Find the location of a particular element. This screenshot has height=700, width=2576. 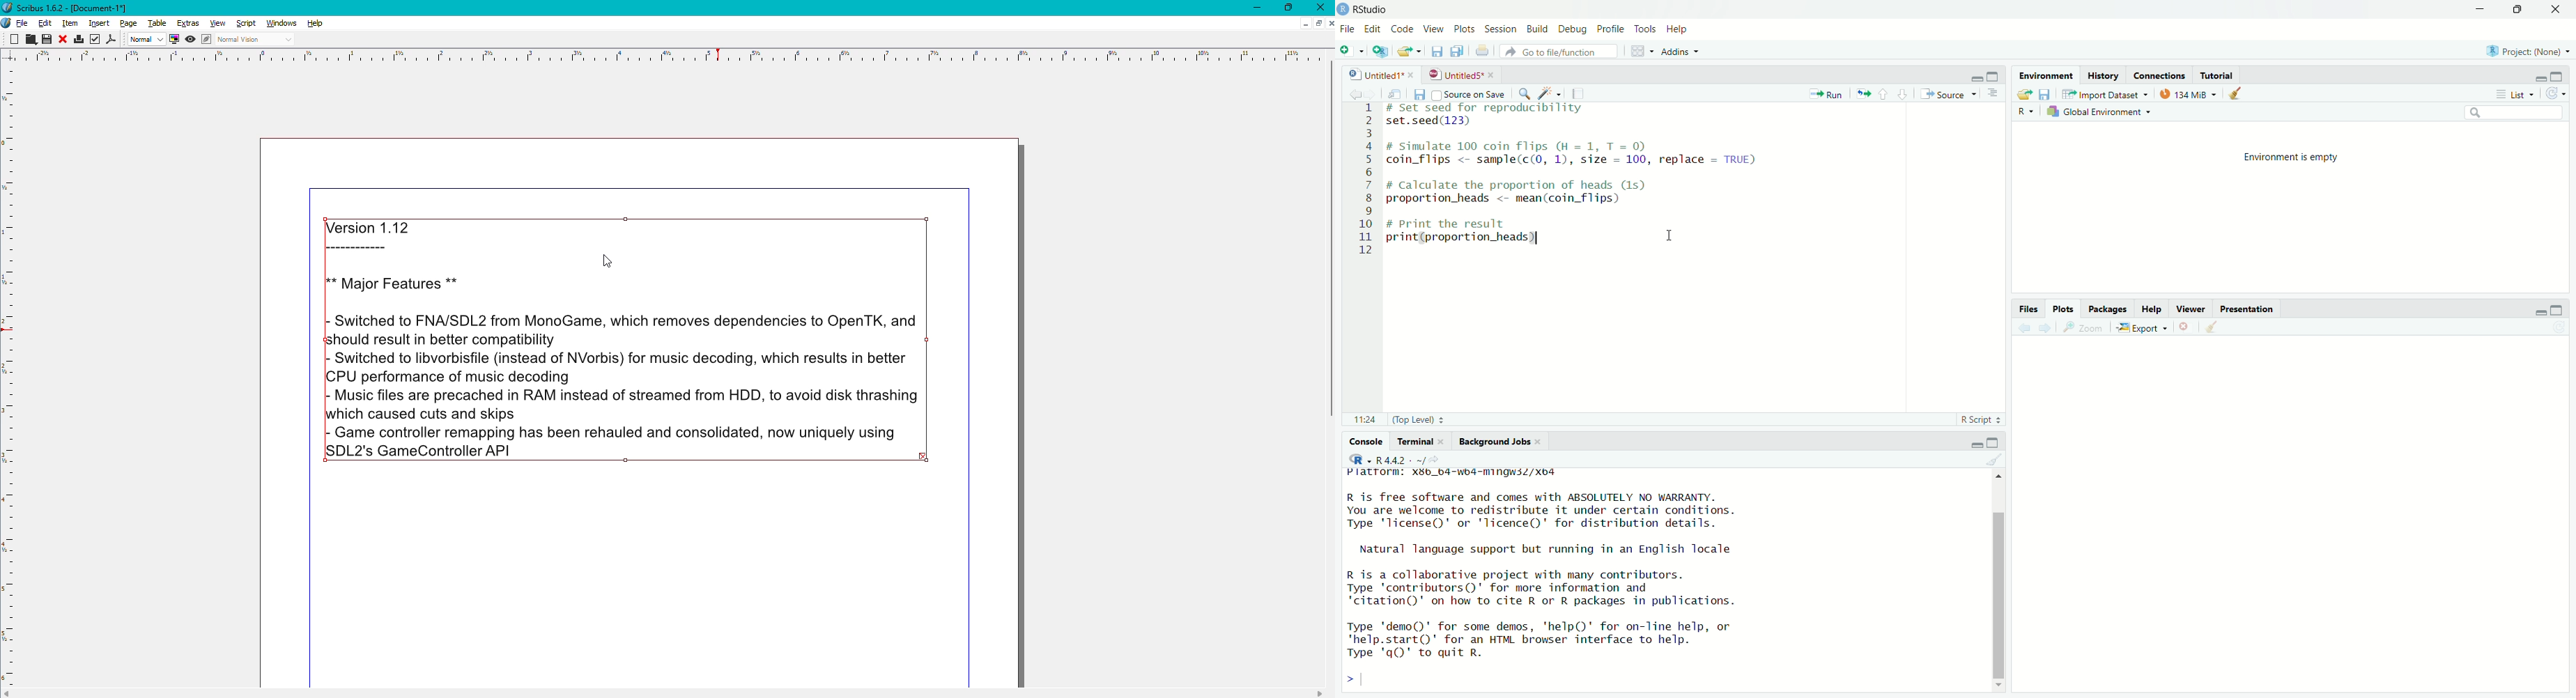

Help is located at coordinates (2152, 310).